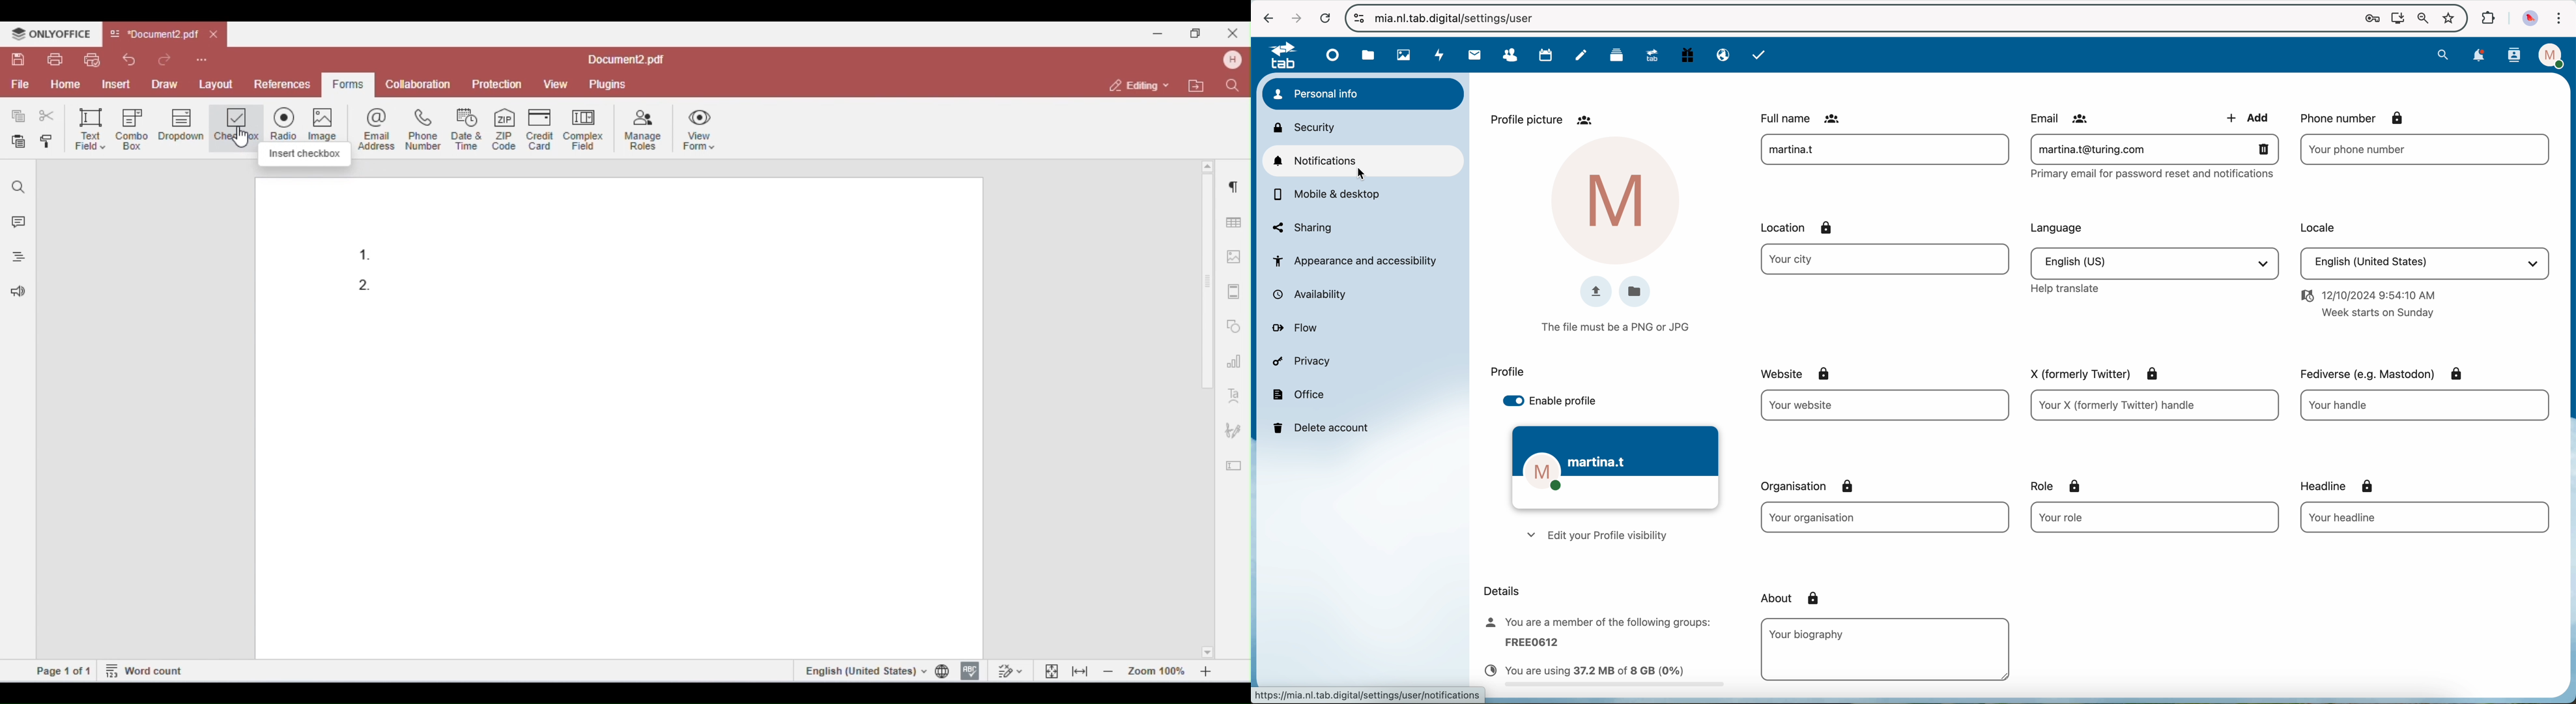 The image size is (2576, 728). Describe the element at coordinates (1808, 485) in the screenshot. I see `organisation` at that location.